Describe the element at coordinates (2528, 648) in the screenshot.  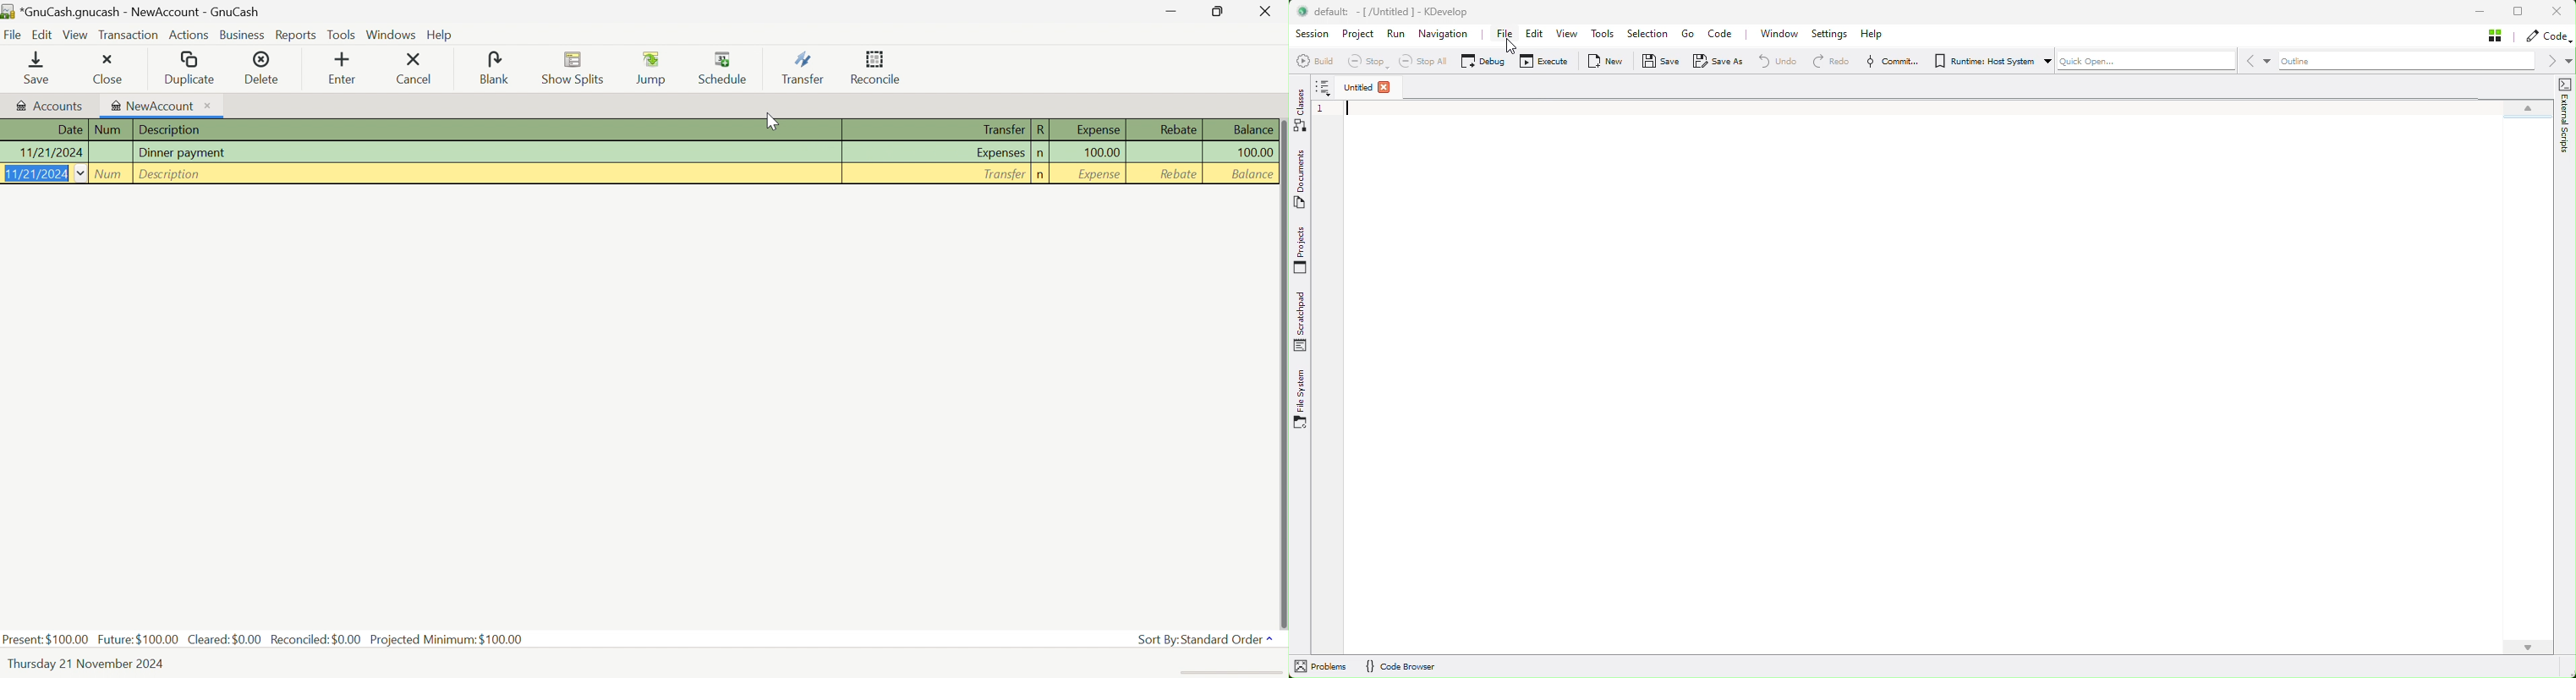
I see `scroll down` at that location.